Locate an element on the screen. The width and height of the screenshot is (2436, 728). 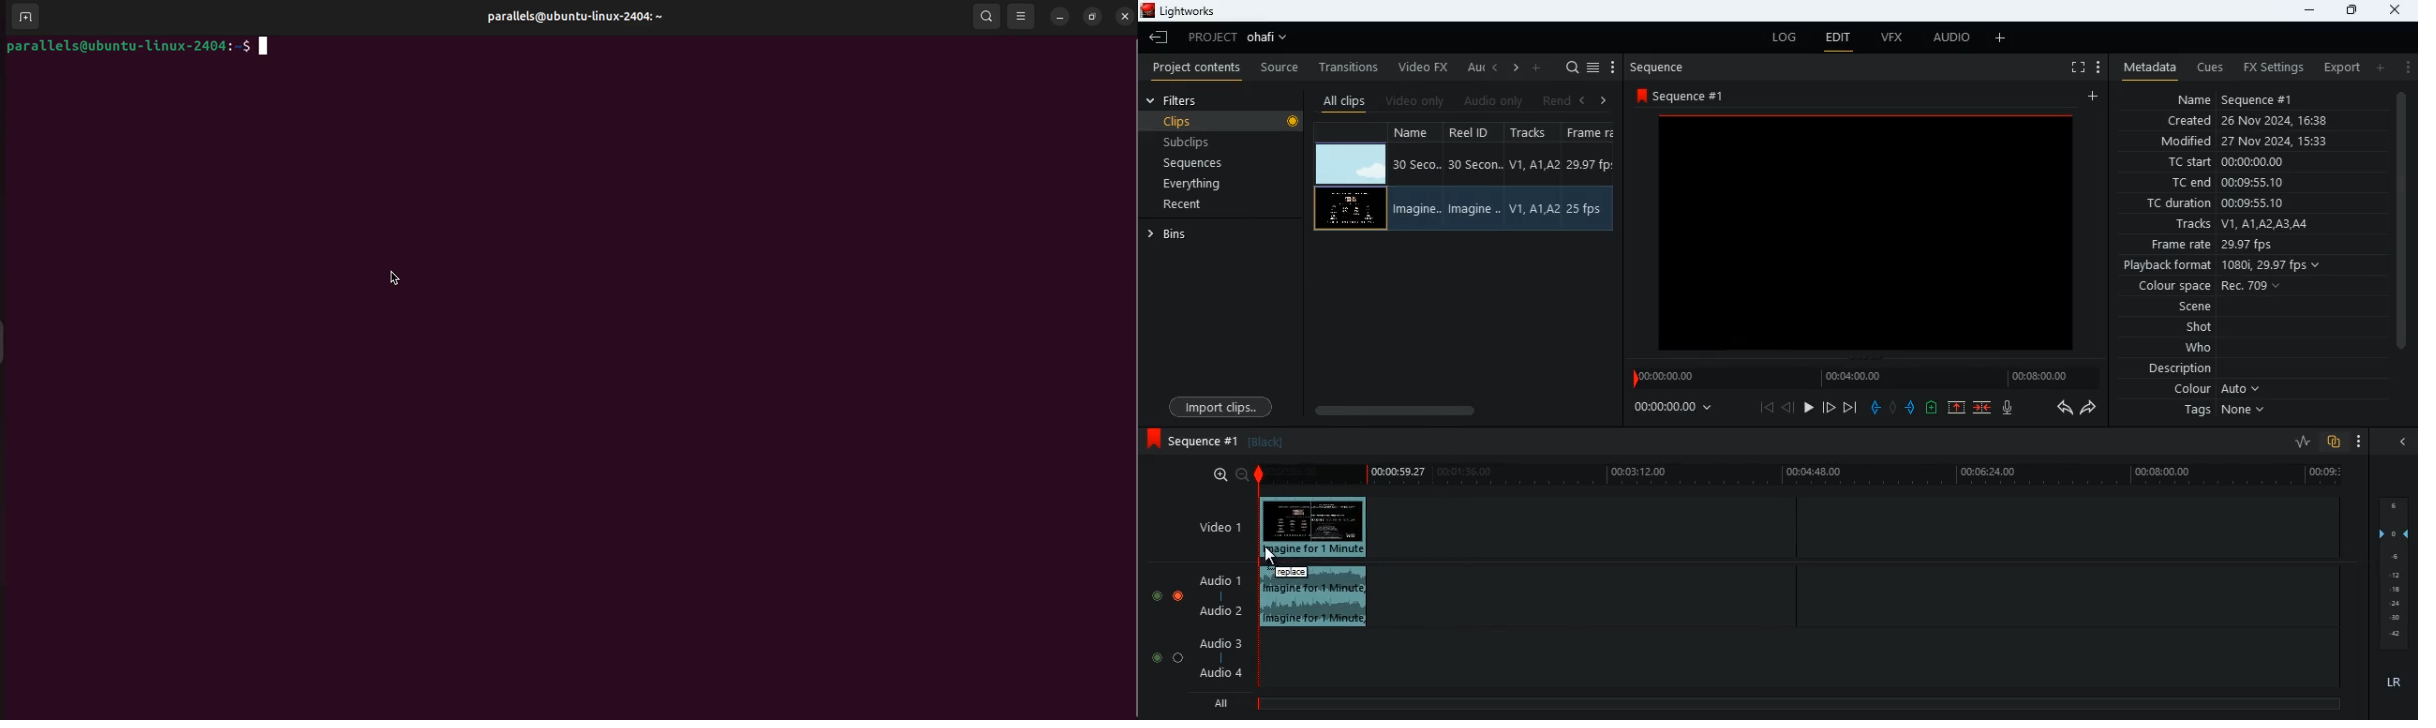
right is located at coordinates (1517, 69).